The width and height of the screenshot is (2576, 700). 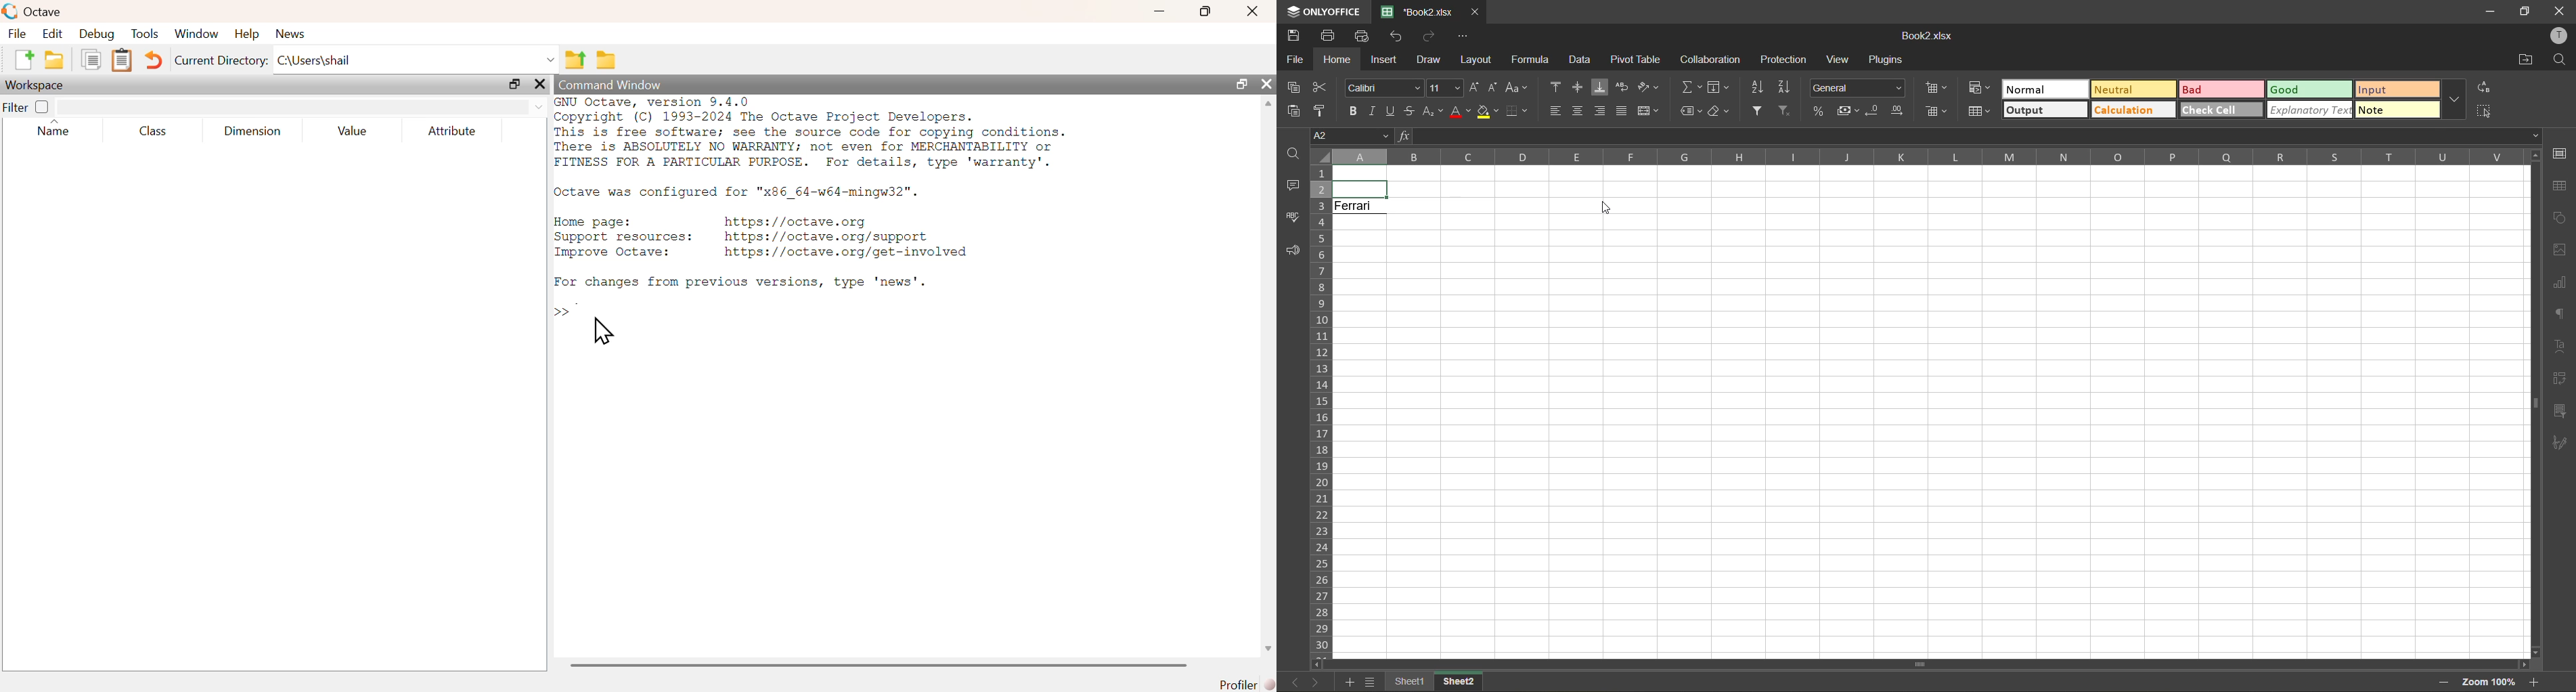 What do you see at coordinates (1321, 409) in the screenshot?
I see `row numbers` at bounding box center [1321, 409].